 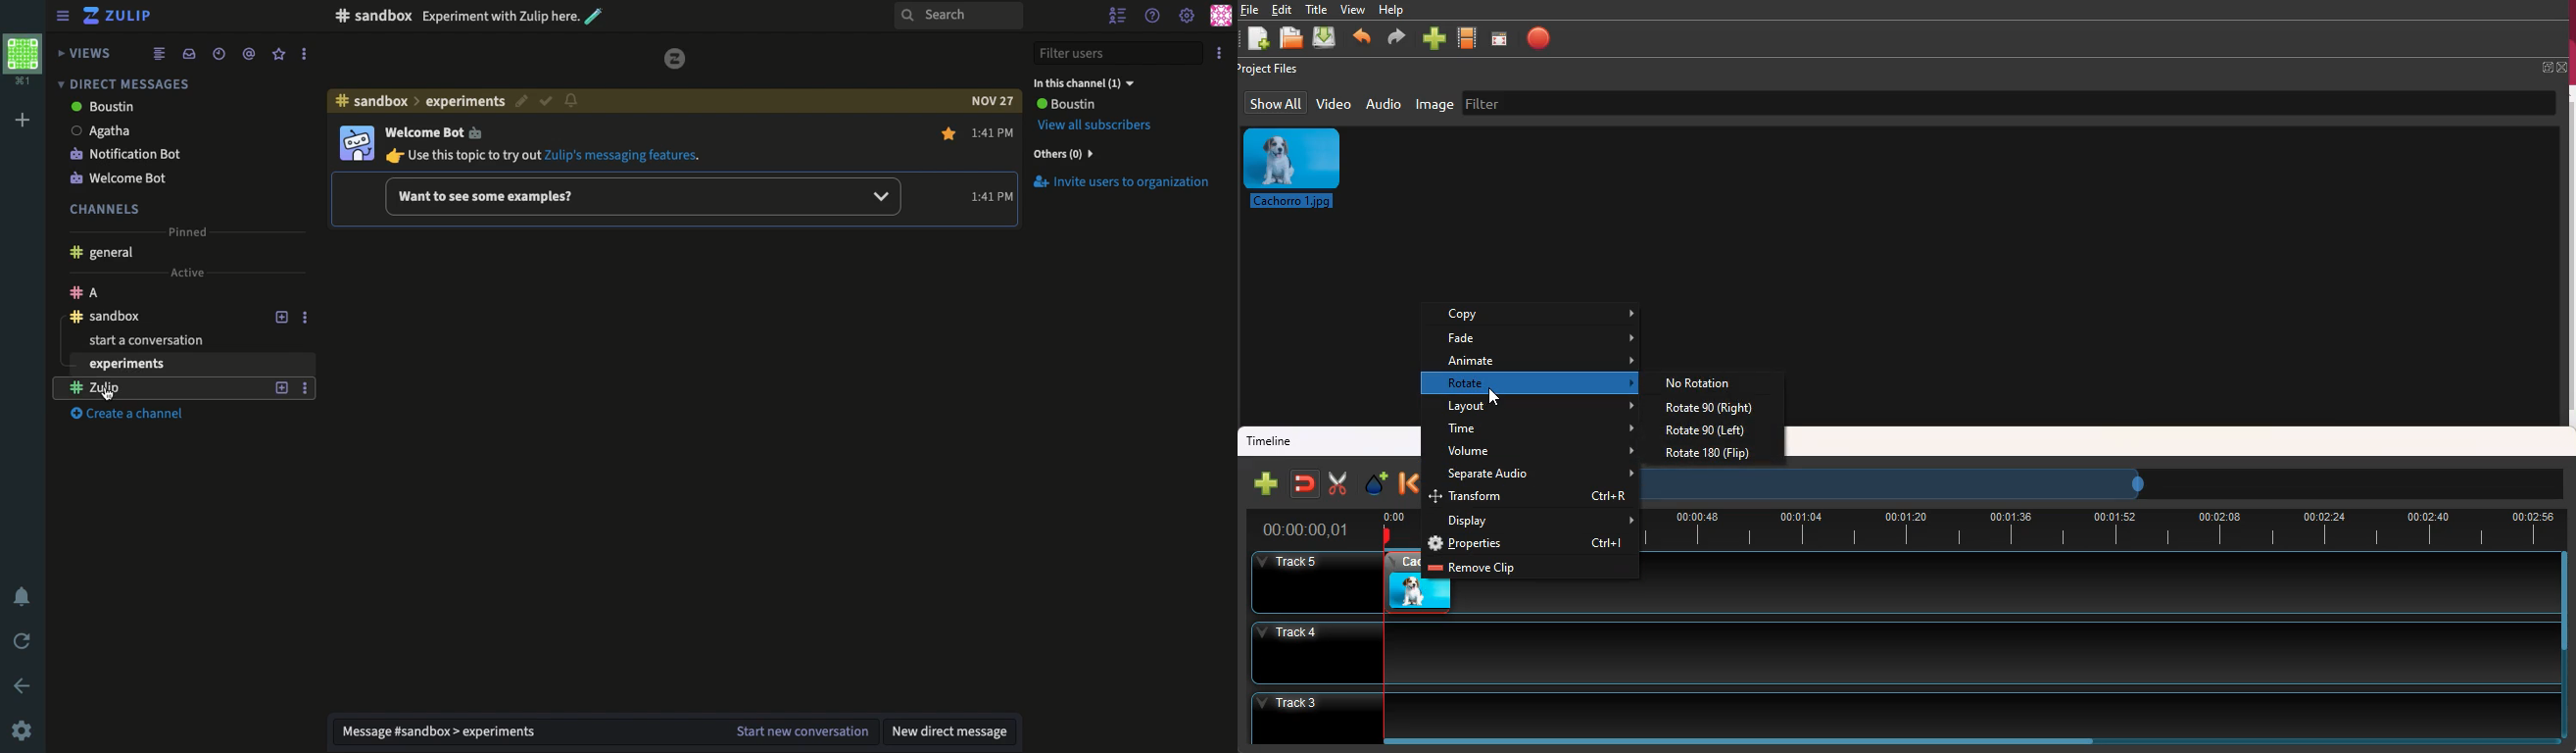 I want to click on Start the conversation, so click(x=800, y=732).